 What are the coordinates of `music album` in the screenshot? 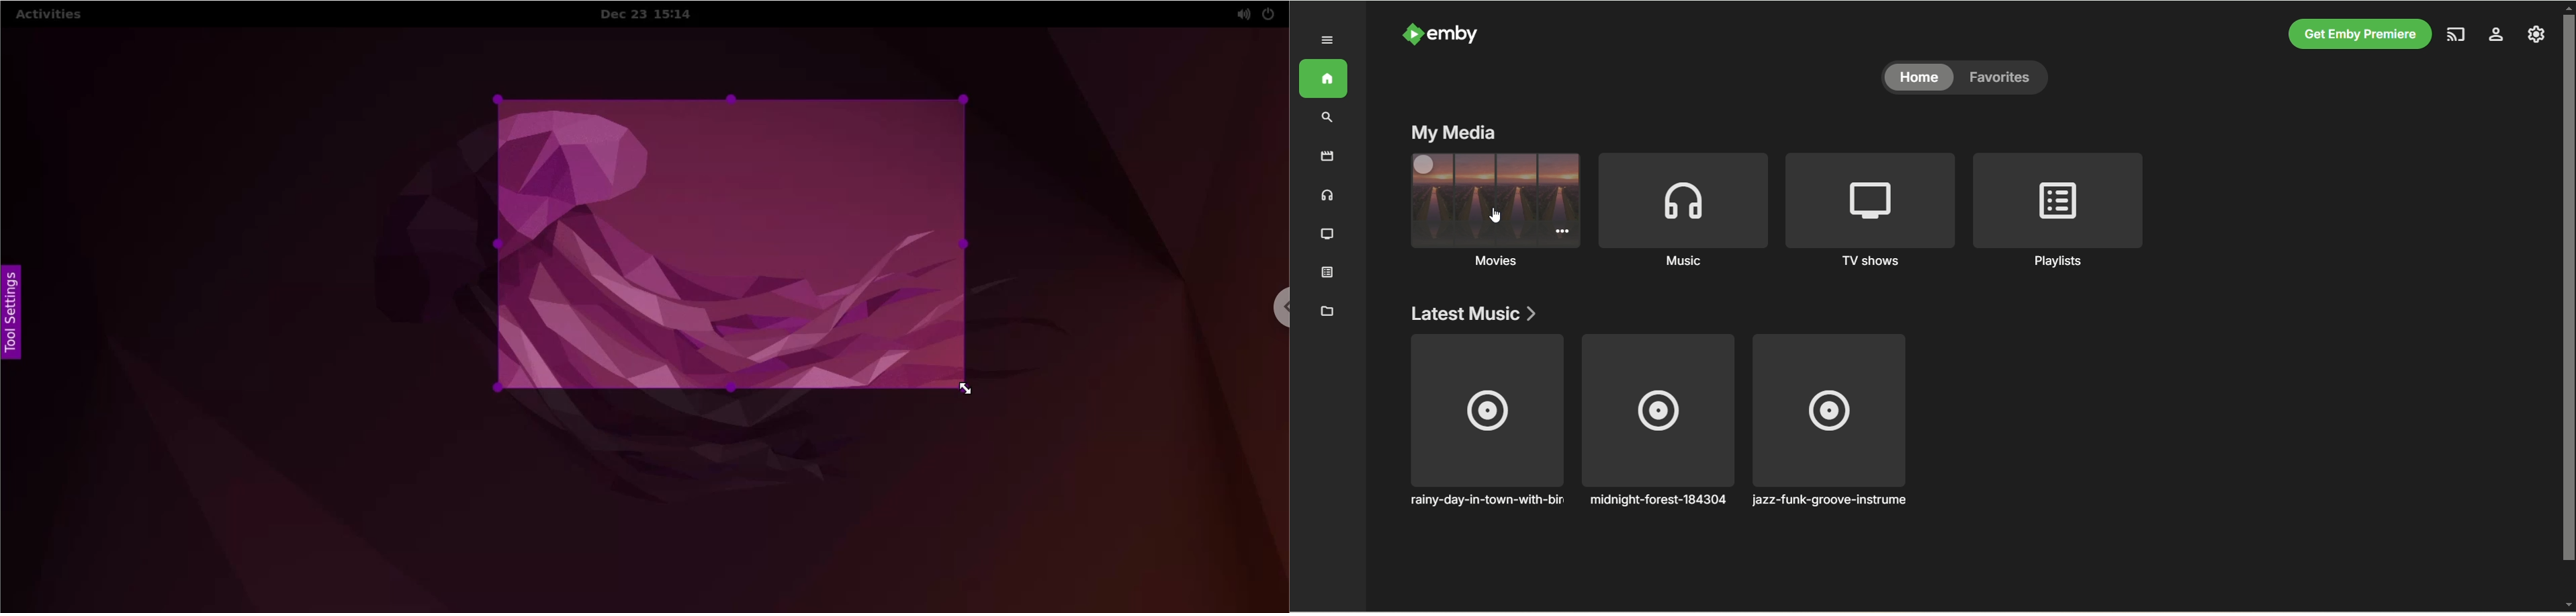 It's located at (1829, 421).